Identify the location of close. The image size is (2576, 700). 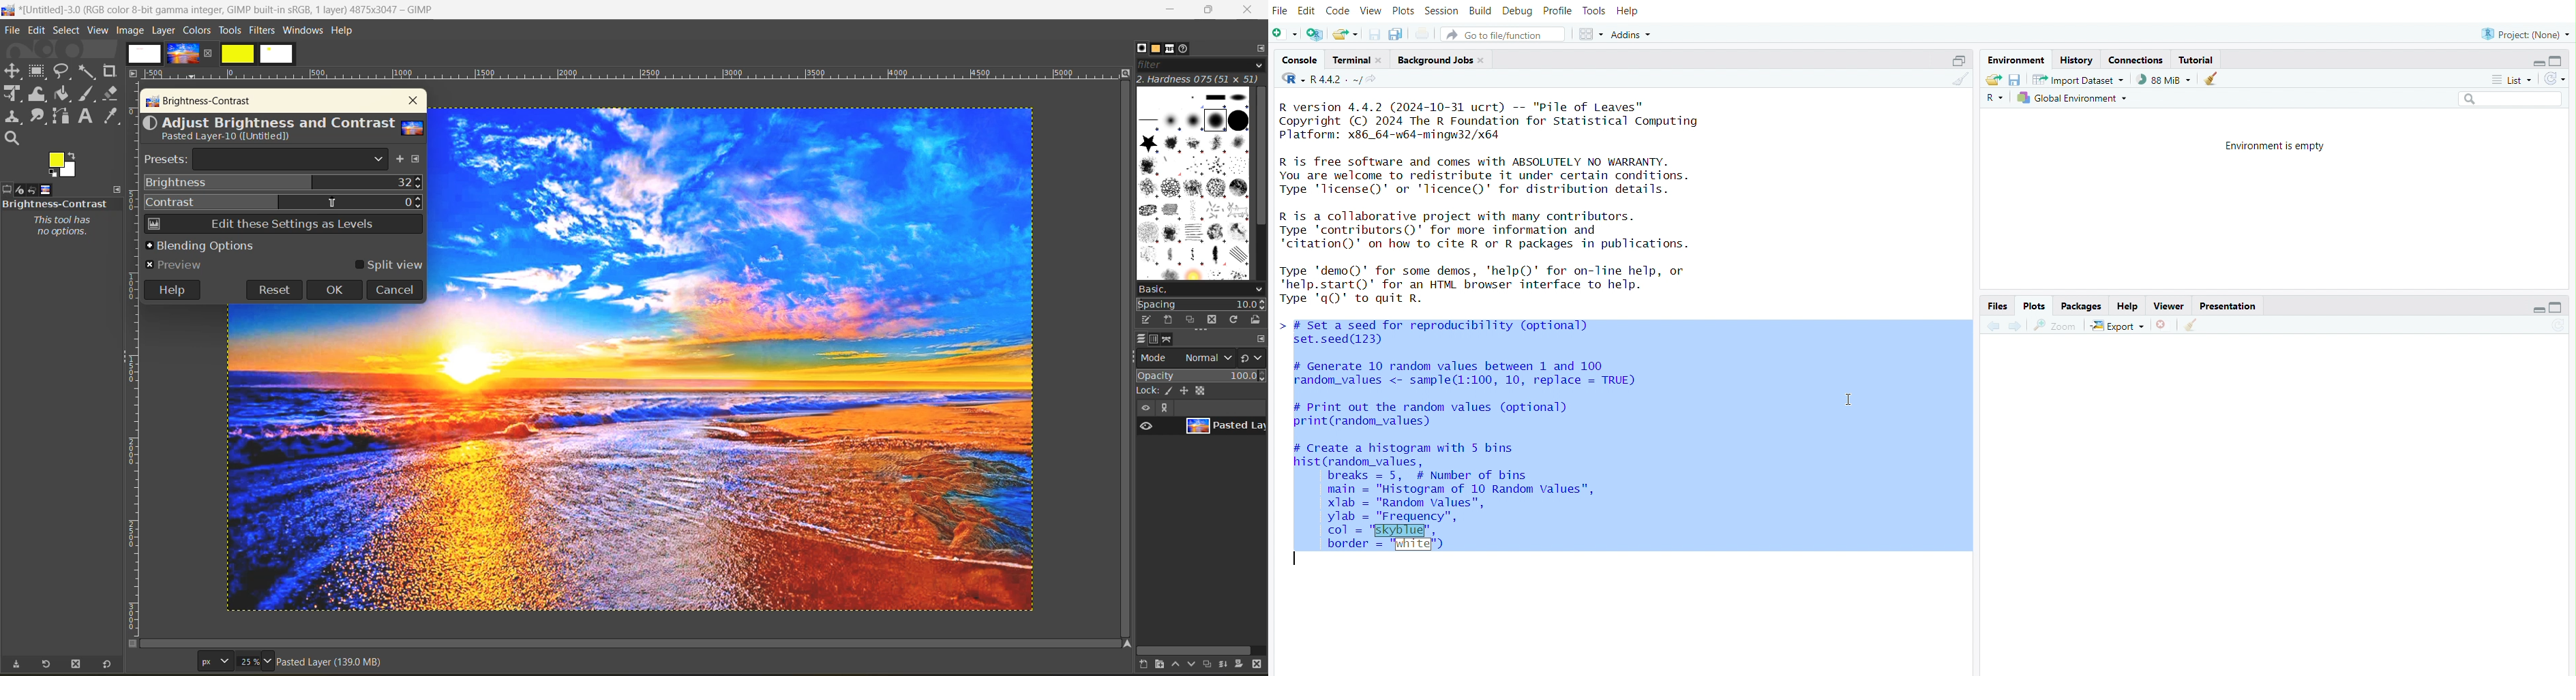
(1382, 59).